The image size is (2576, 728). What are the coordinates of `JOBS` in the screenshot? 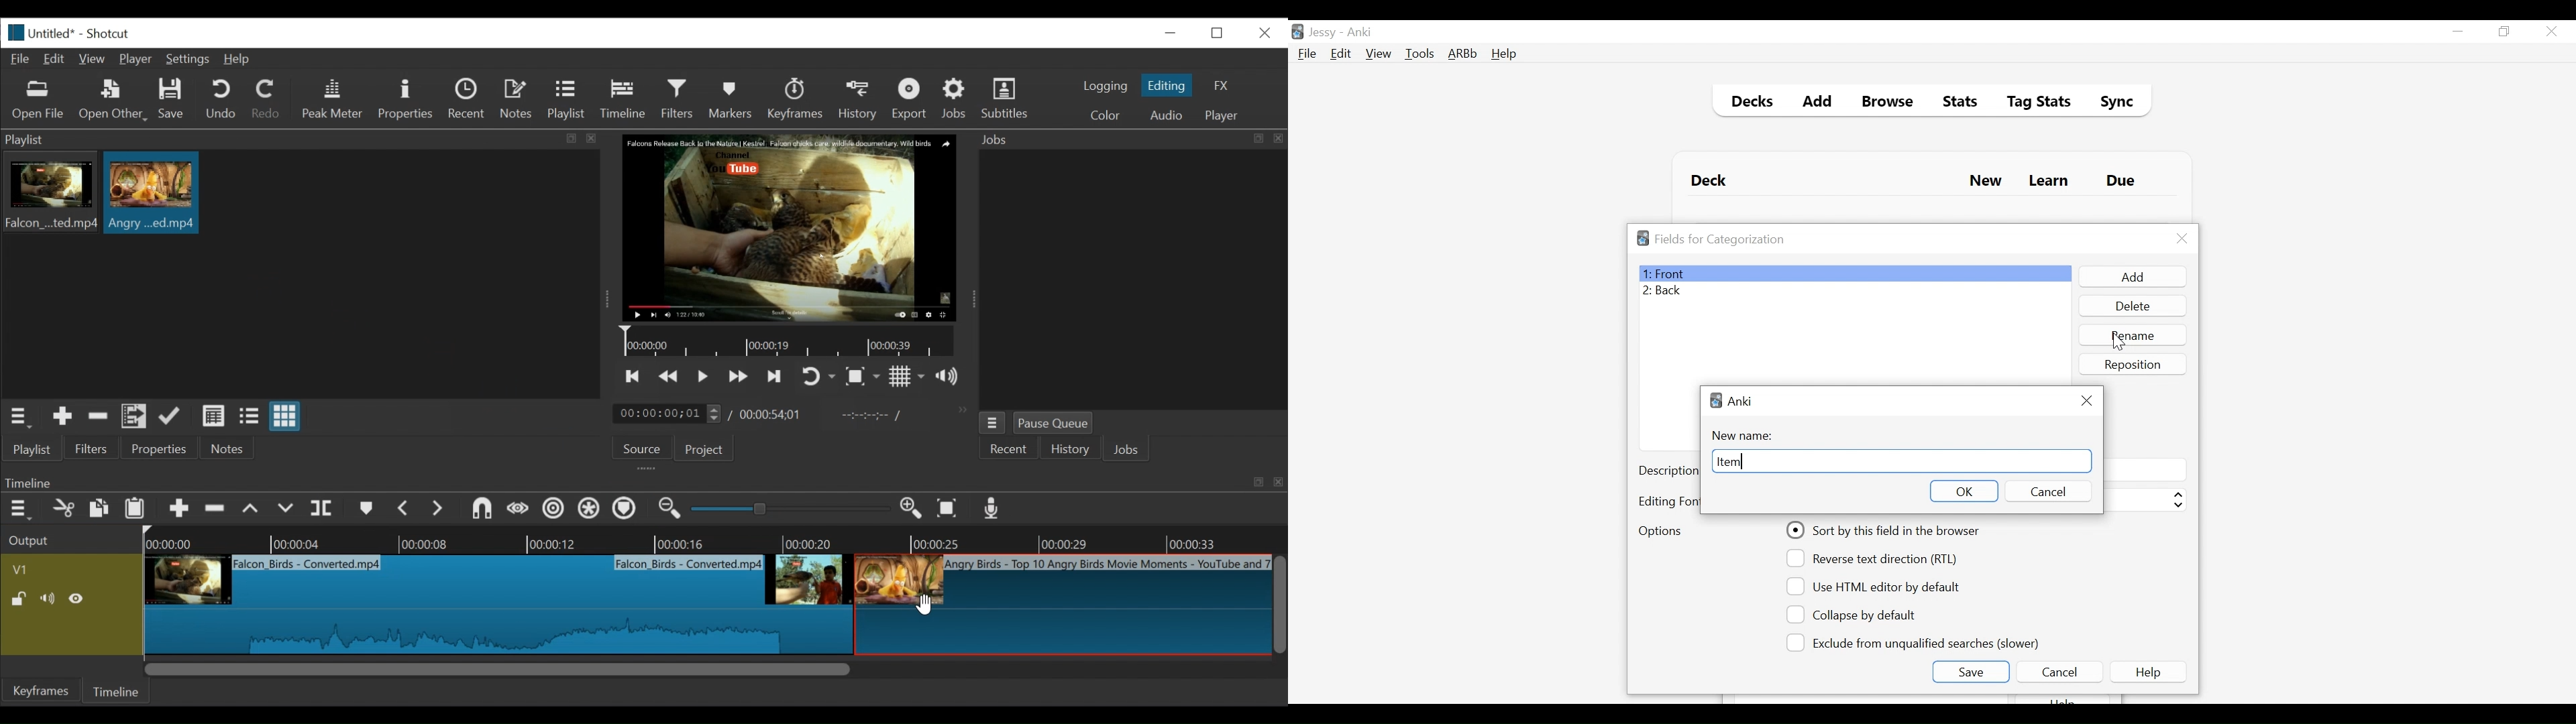 It's located at (1128, 451).